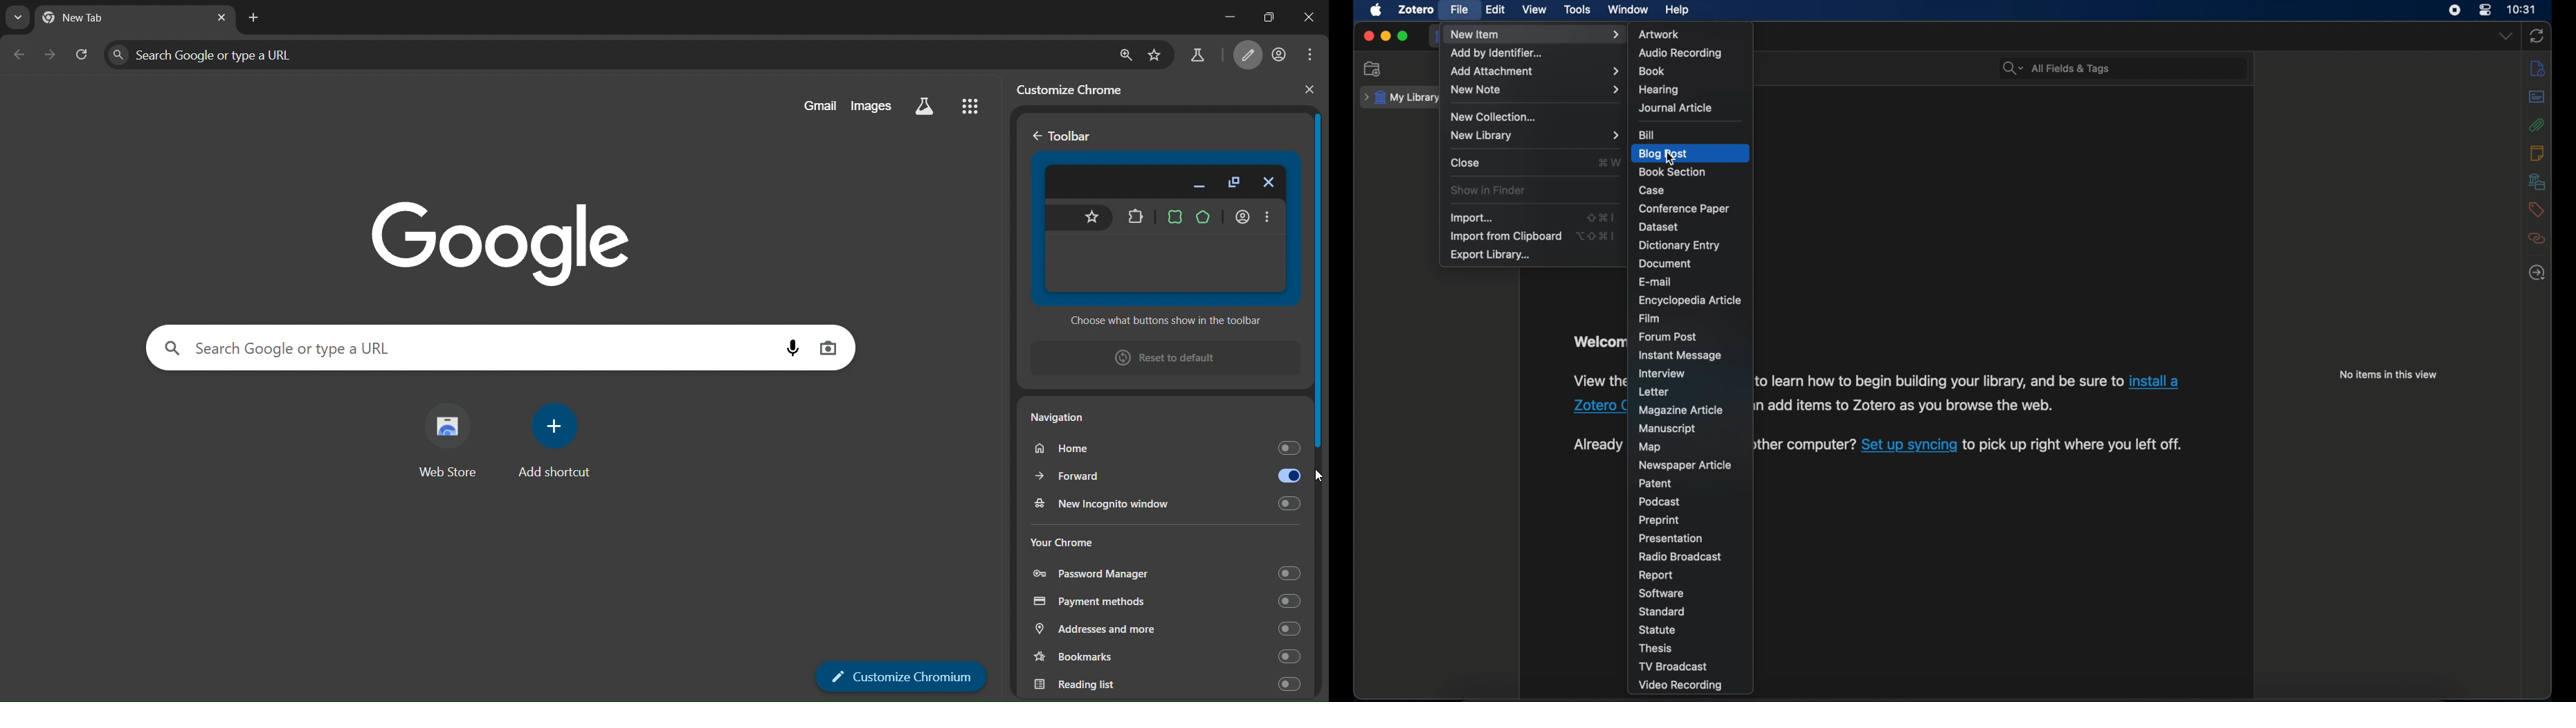 The width and height of the screenshot is (2576, 728). I want to click on menu, so click(970, 108).